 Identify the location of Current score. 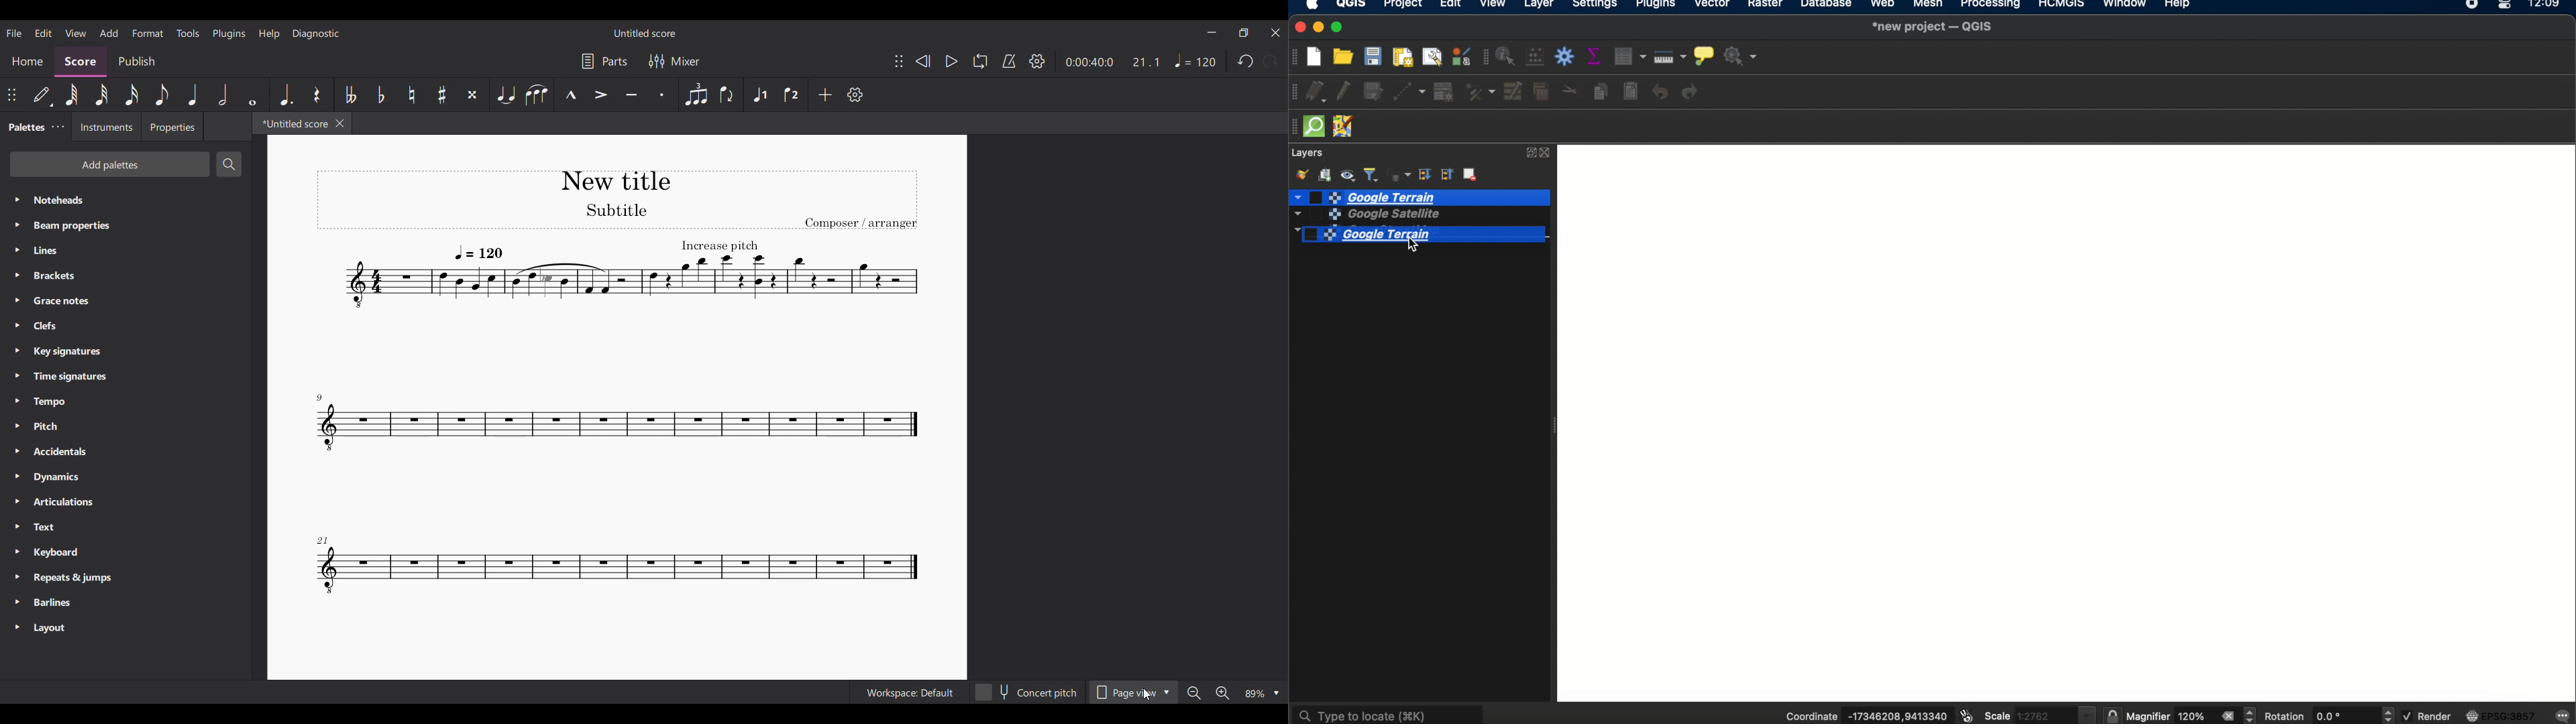
(614, 420).